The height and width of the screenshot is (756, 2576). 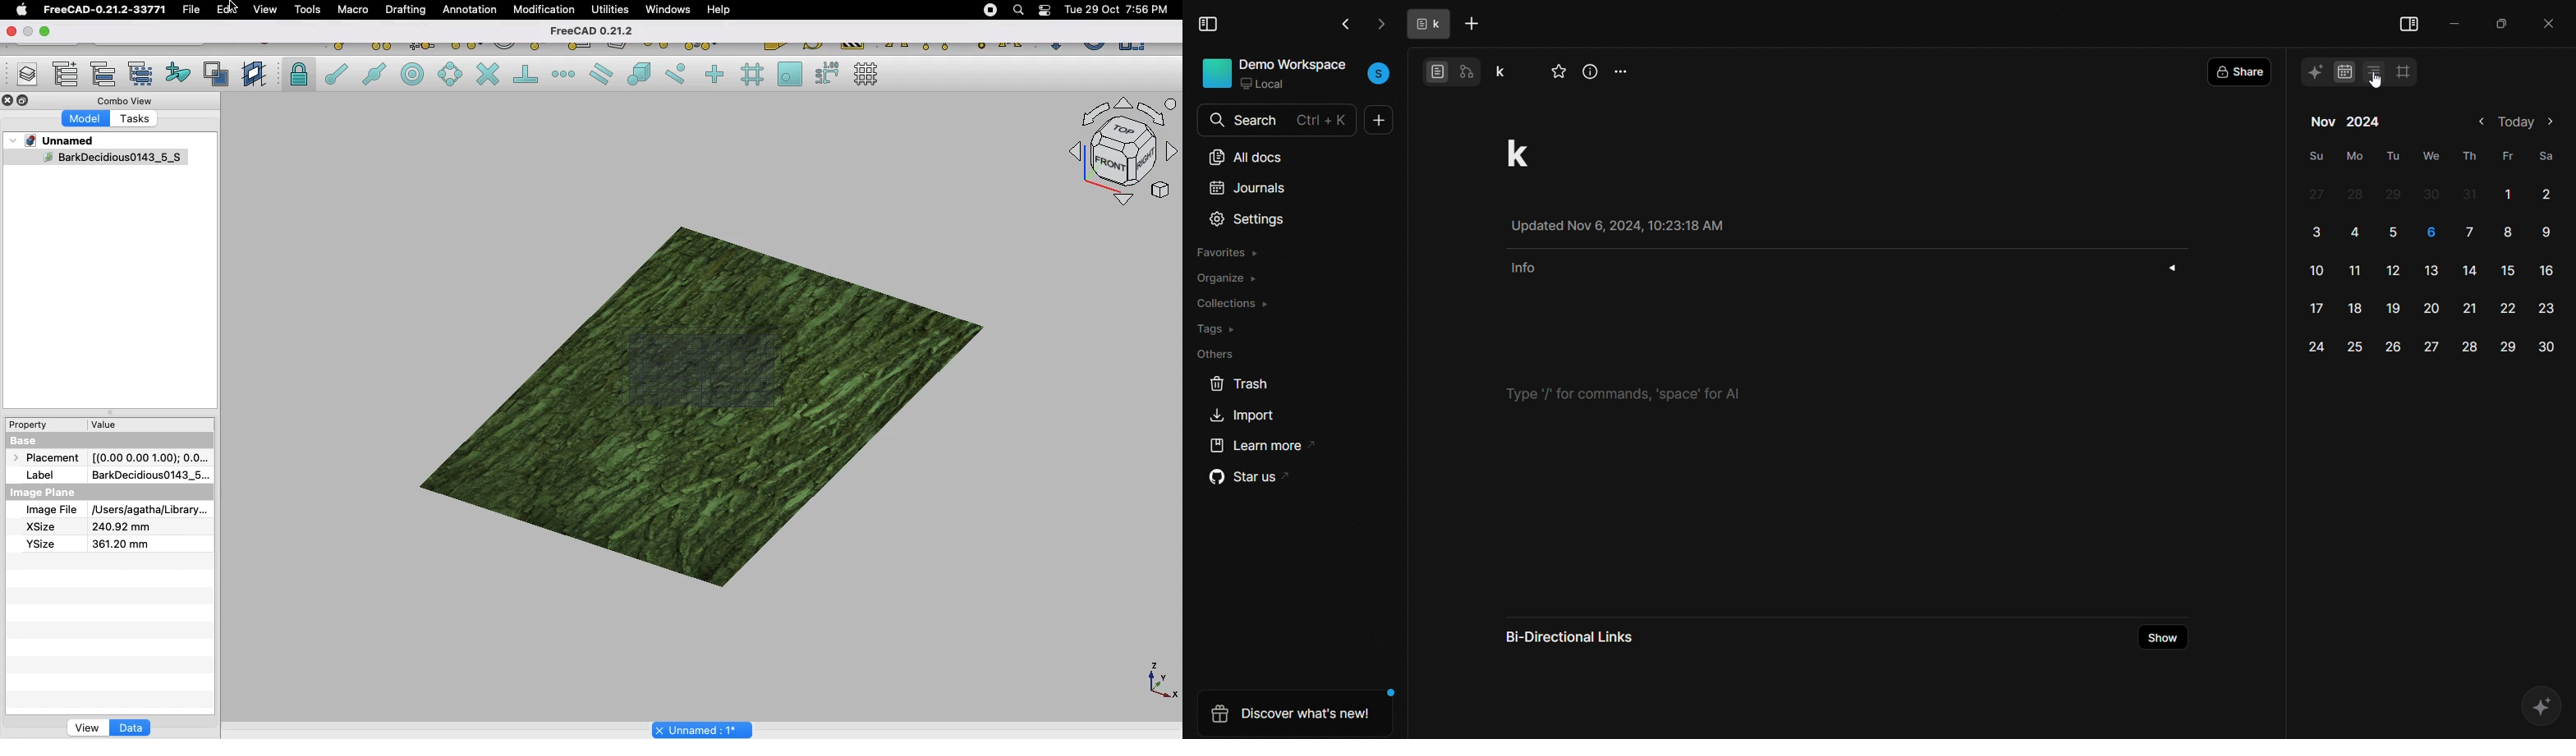 I want to click on Placement, so click(x=49, y=459).